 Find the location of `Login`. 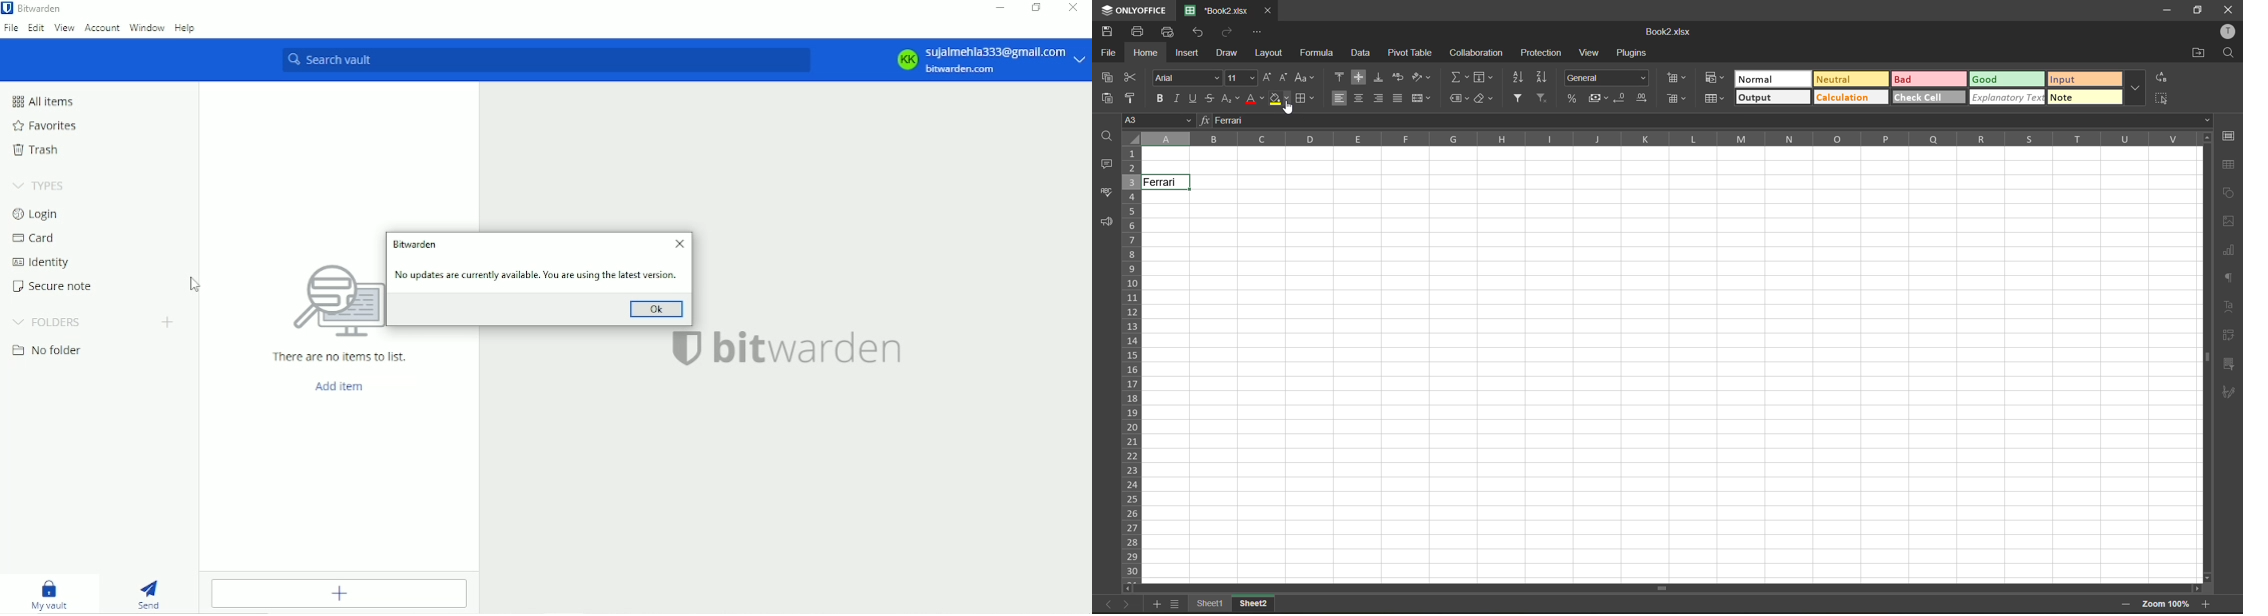

Login is located at coordinates (38, 213).